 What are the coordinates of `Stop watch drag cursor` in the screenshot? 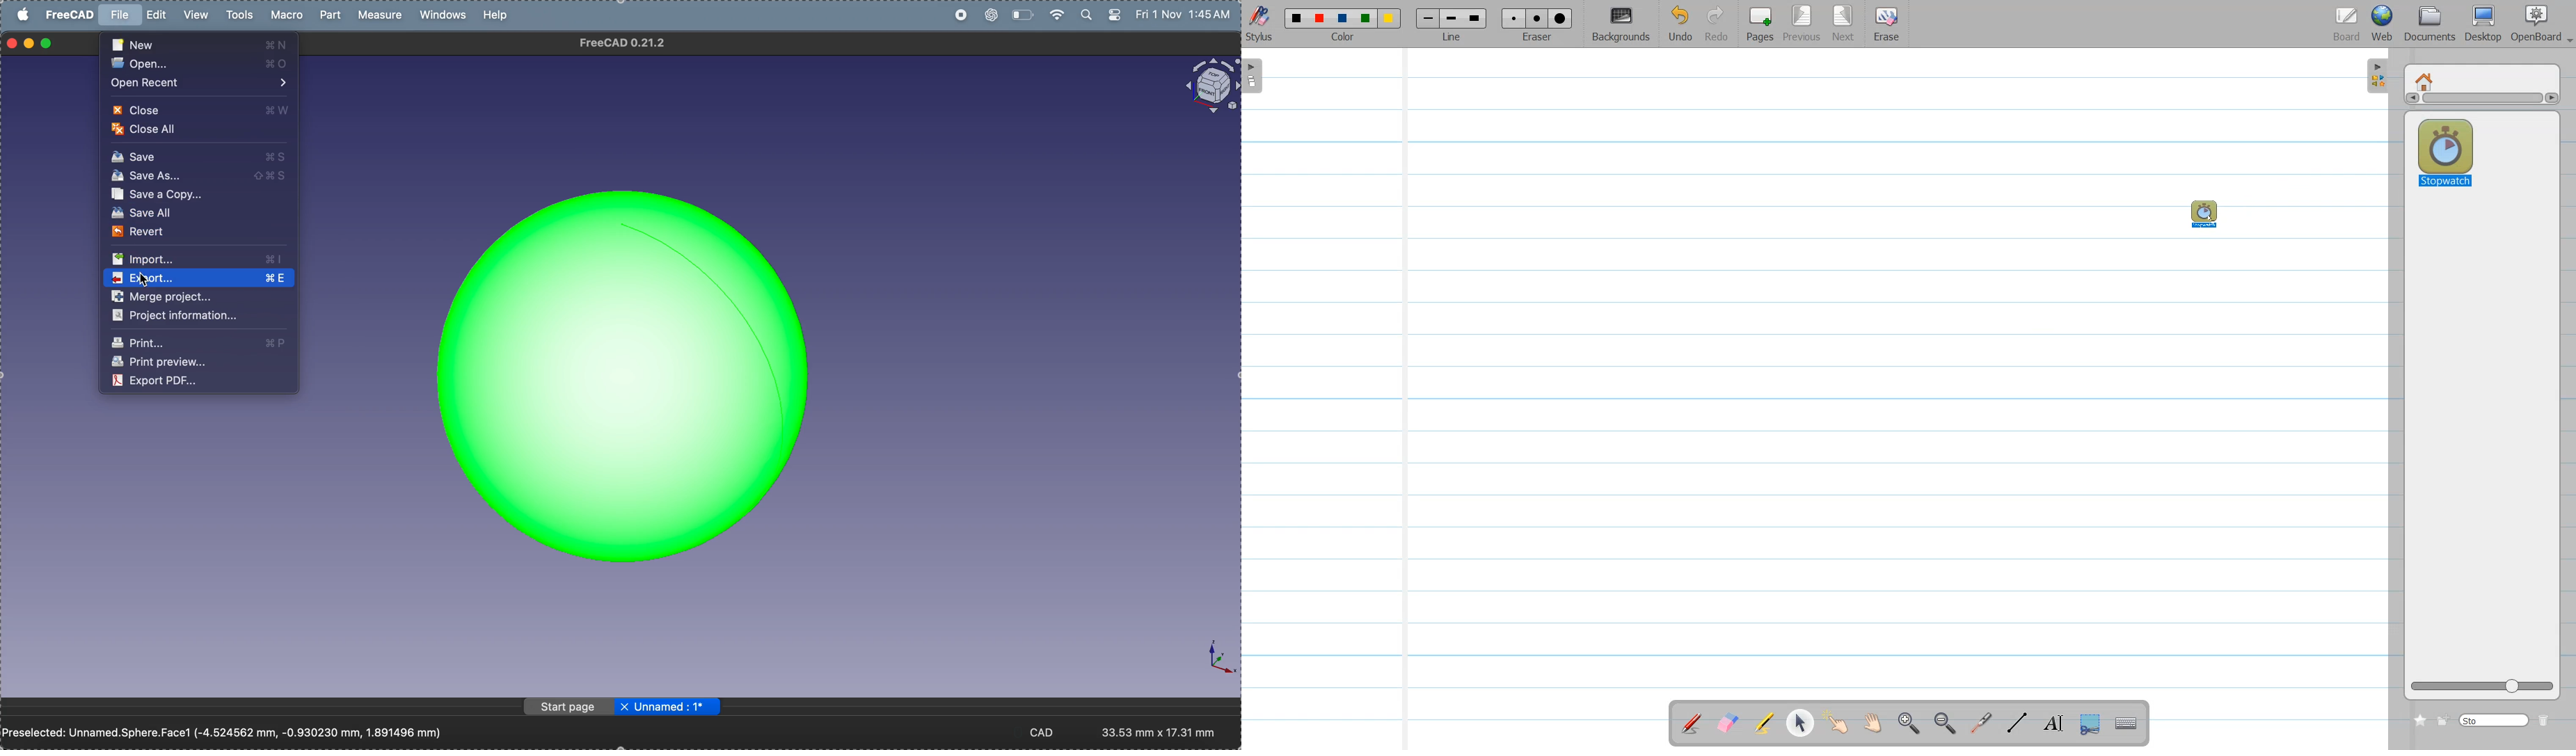 It's located at (2203, 214).